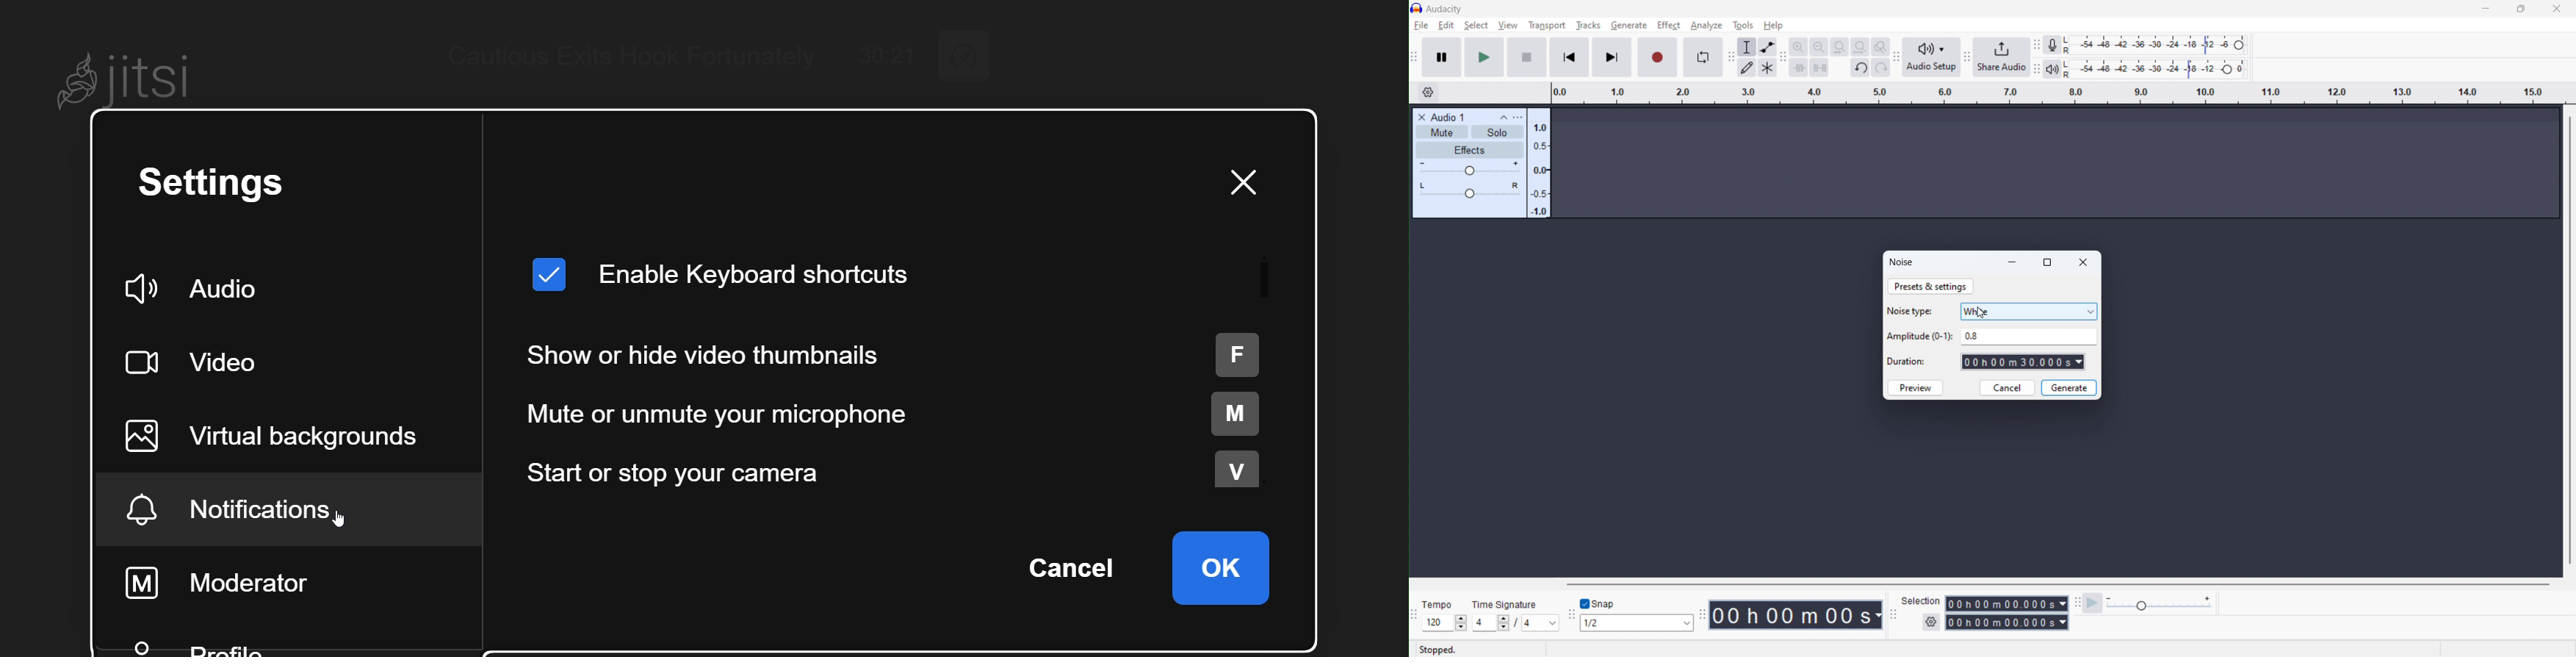 The height and width of the screenshot is (672, 2576). I want to click on Selection, so click(1922, 600).